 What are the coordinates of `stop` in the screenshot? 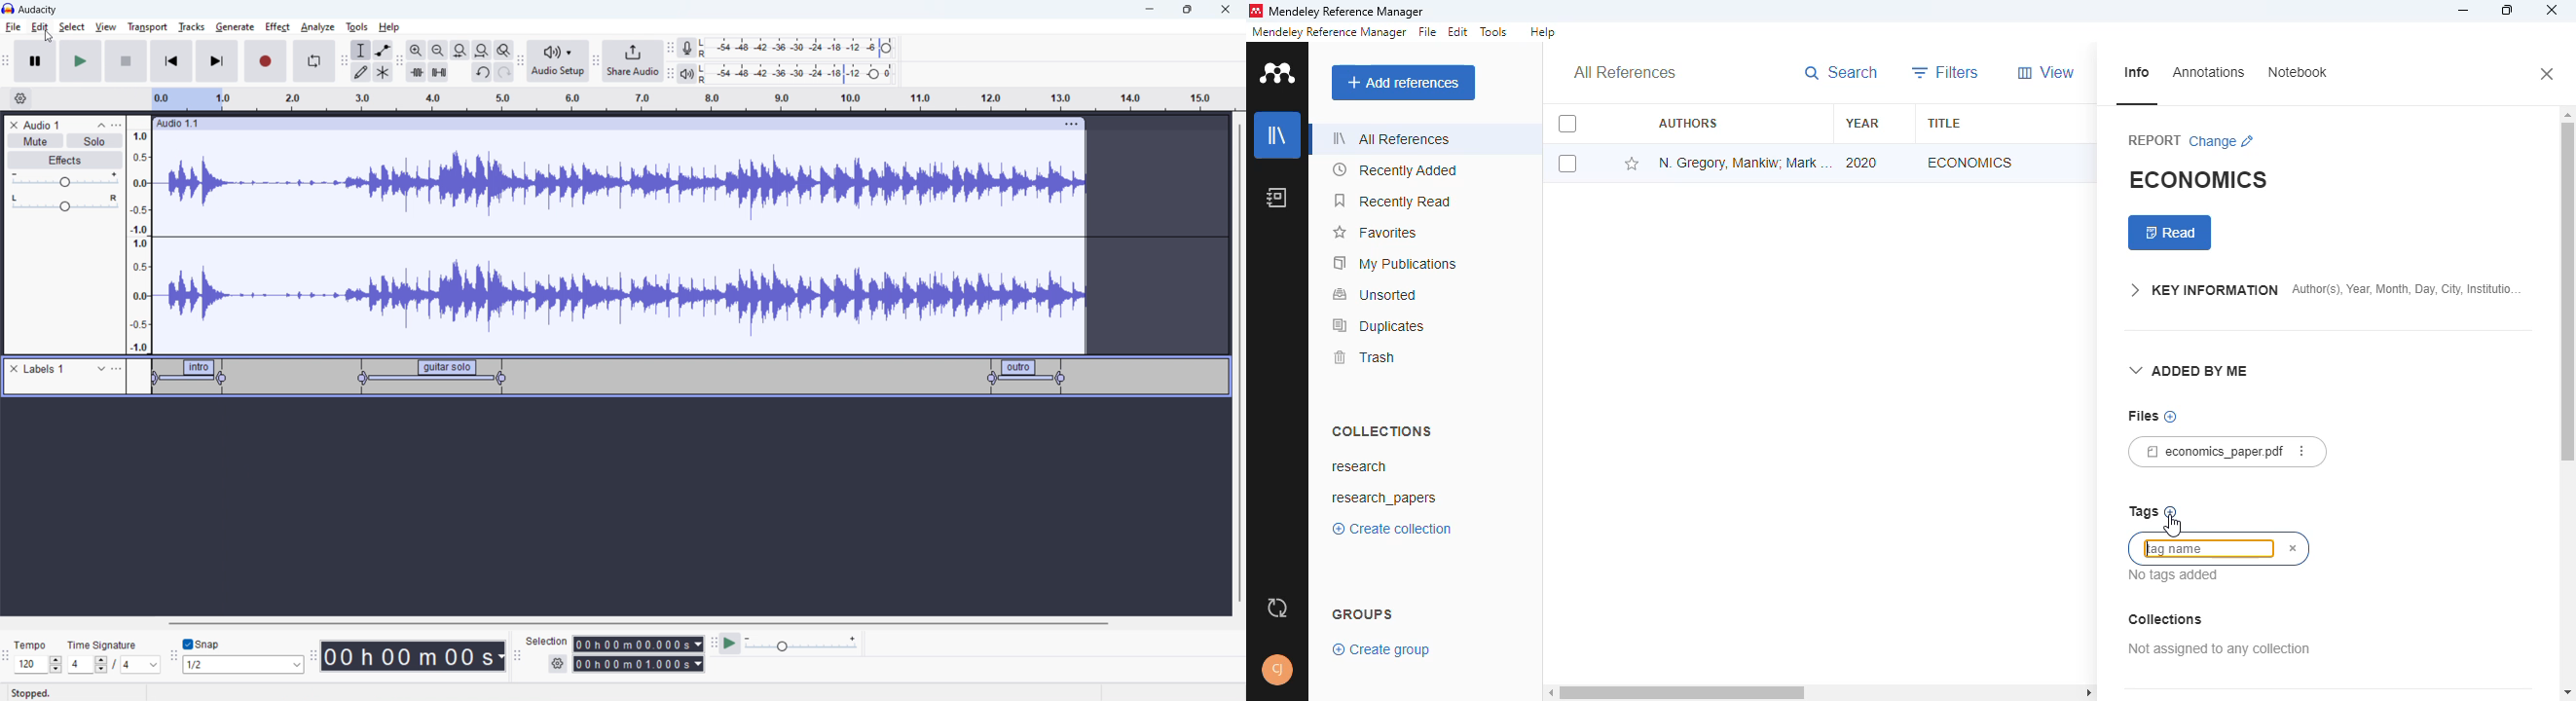 It's located at (126, 60).